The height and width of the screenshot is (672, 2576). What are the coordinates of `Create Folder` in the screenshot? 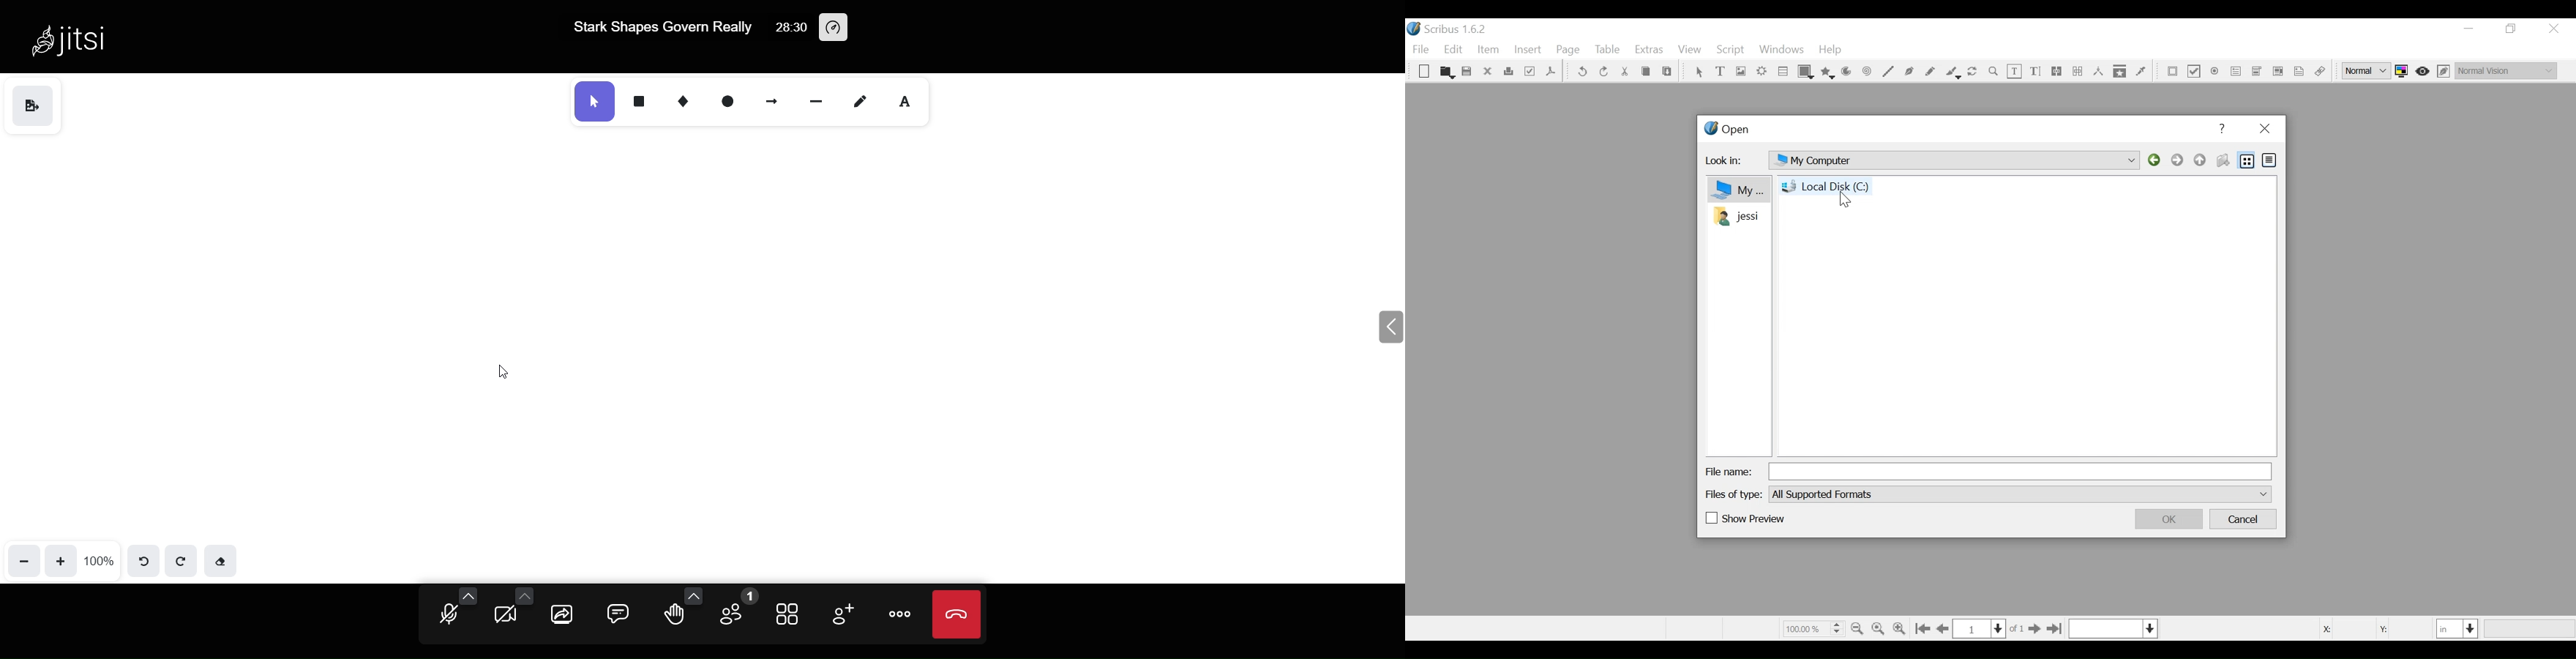 It's located at (2222, 160).